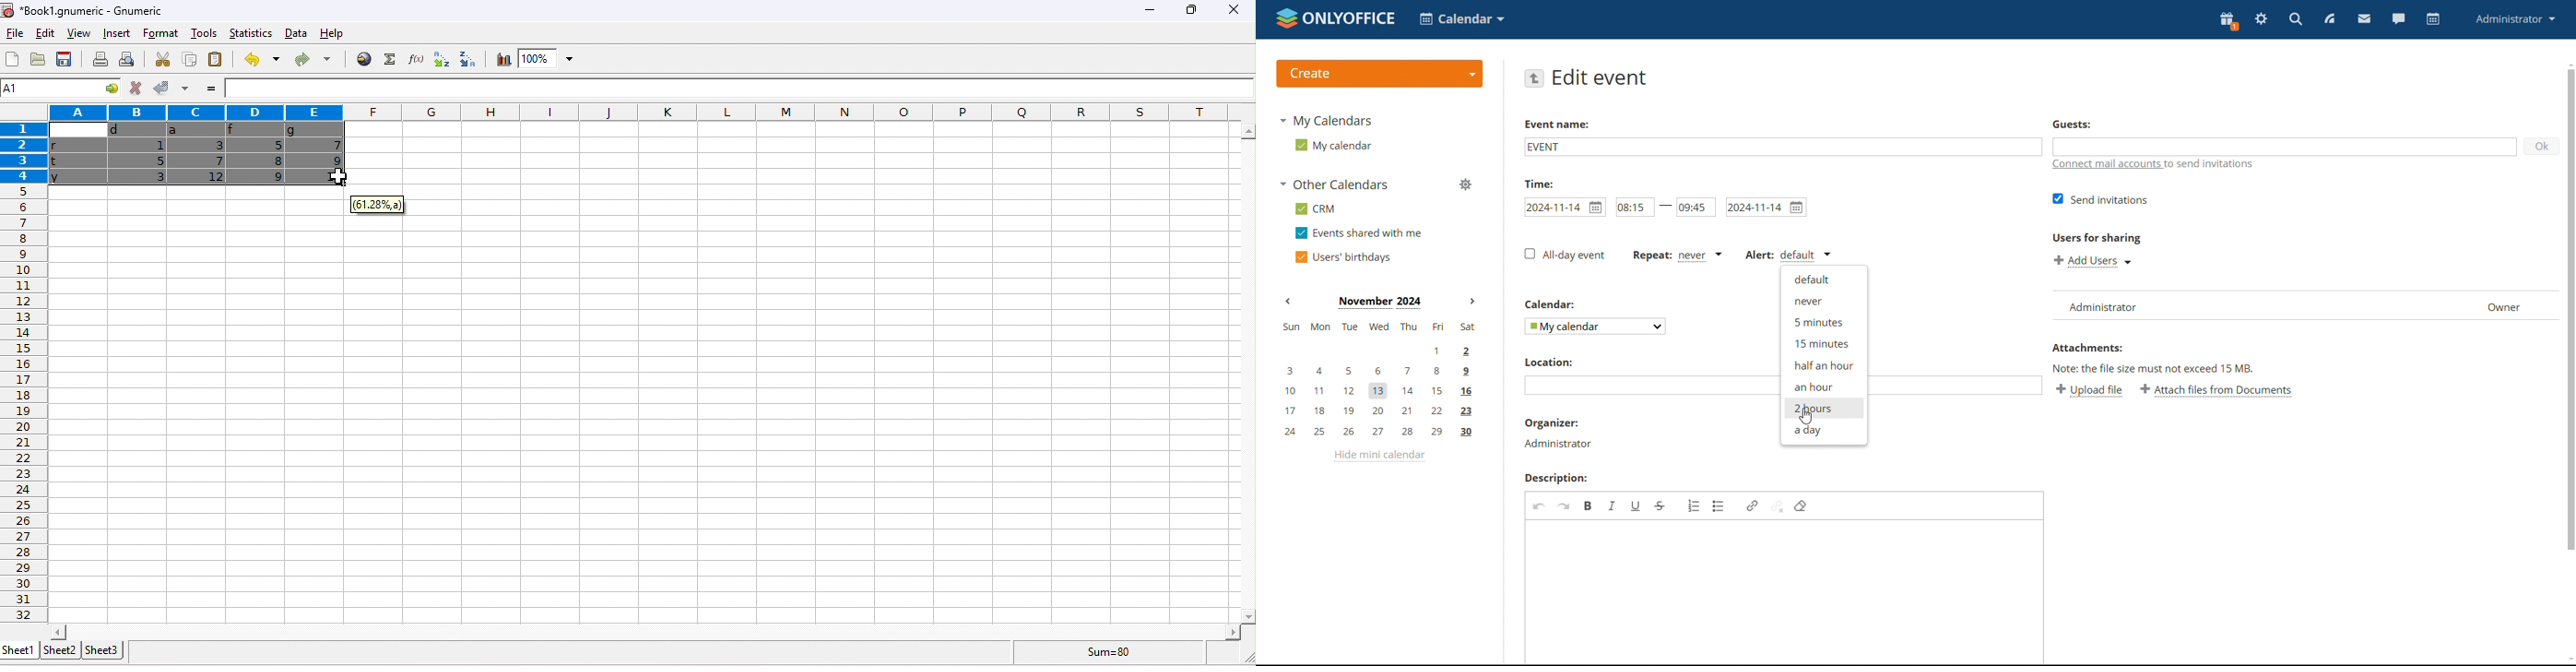  Describe the element at coordinates (740, 88) in the screenshot. I see `formula bar` at that location.